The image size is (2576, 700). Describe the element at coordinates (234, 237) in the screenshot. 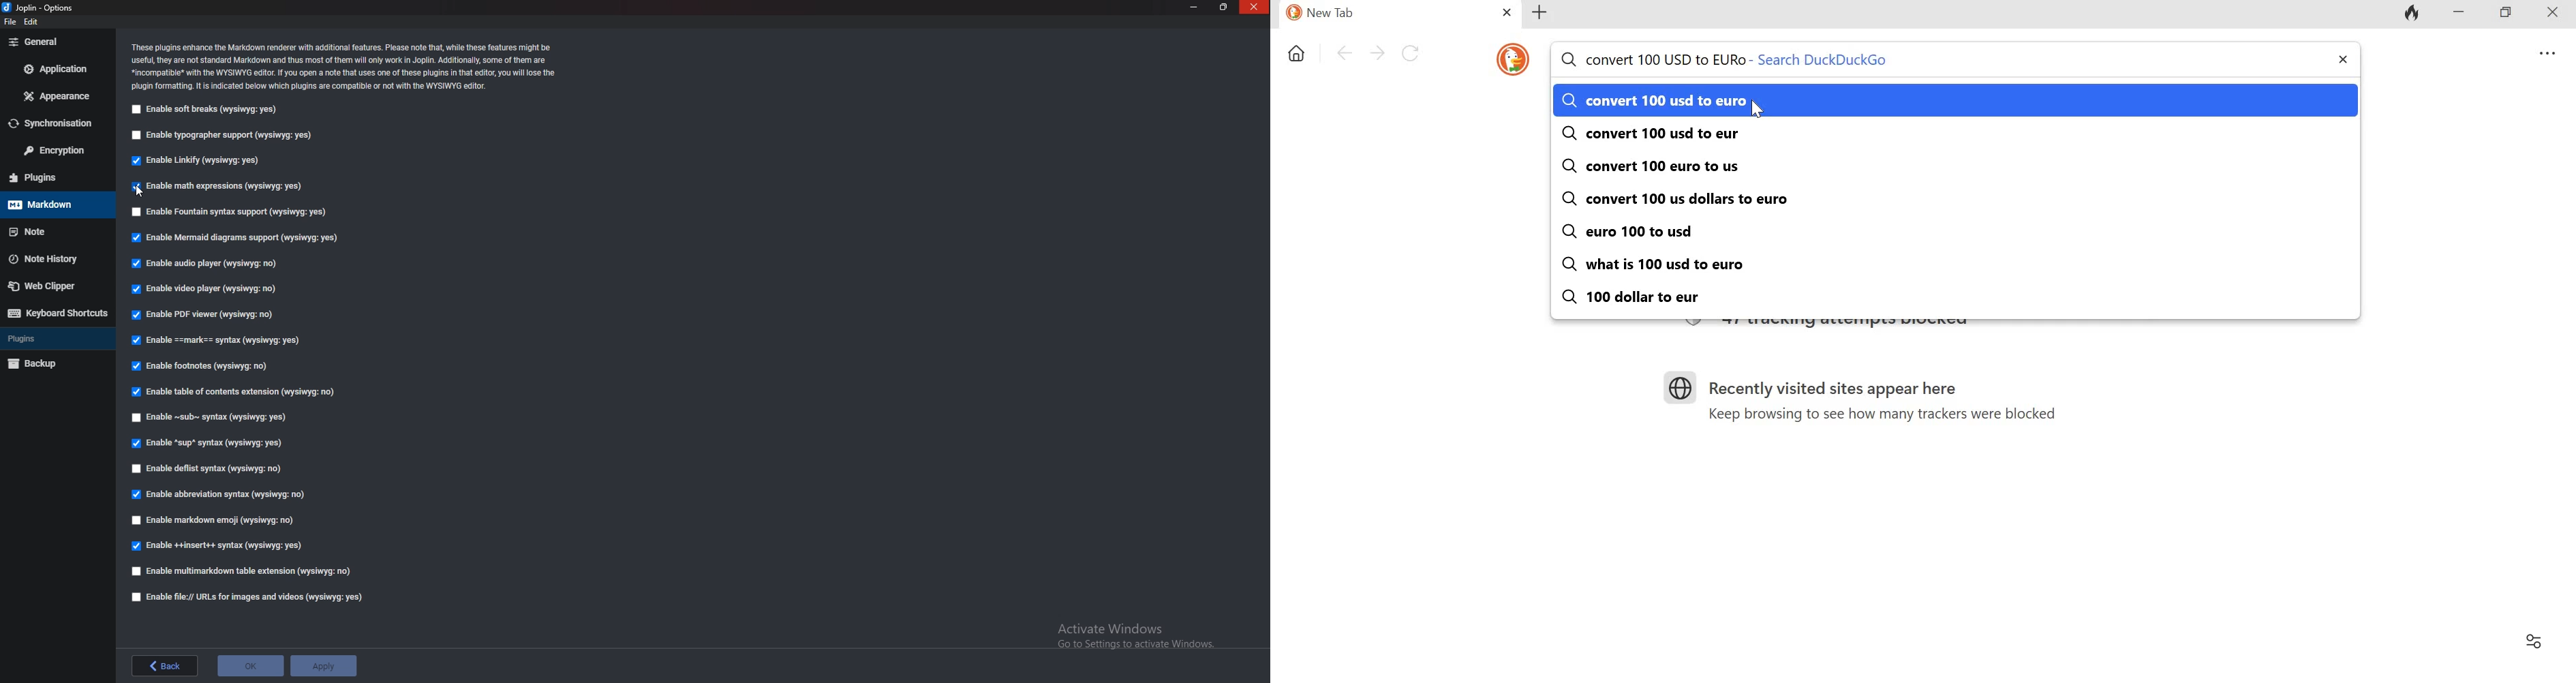

I see `Enable Mermaid diagrams` at that location.